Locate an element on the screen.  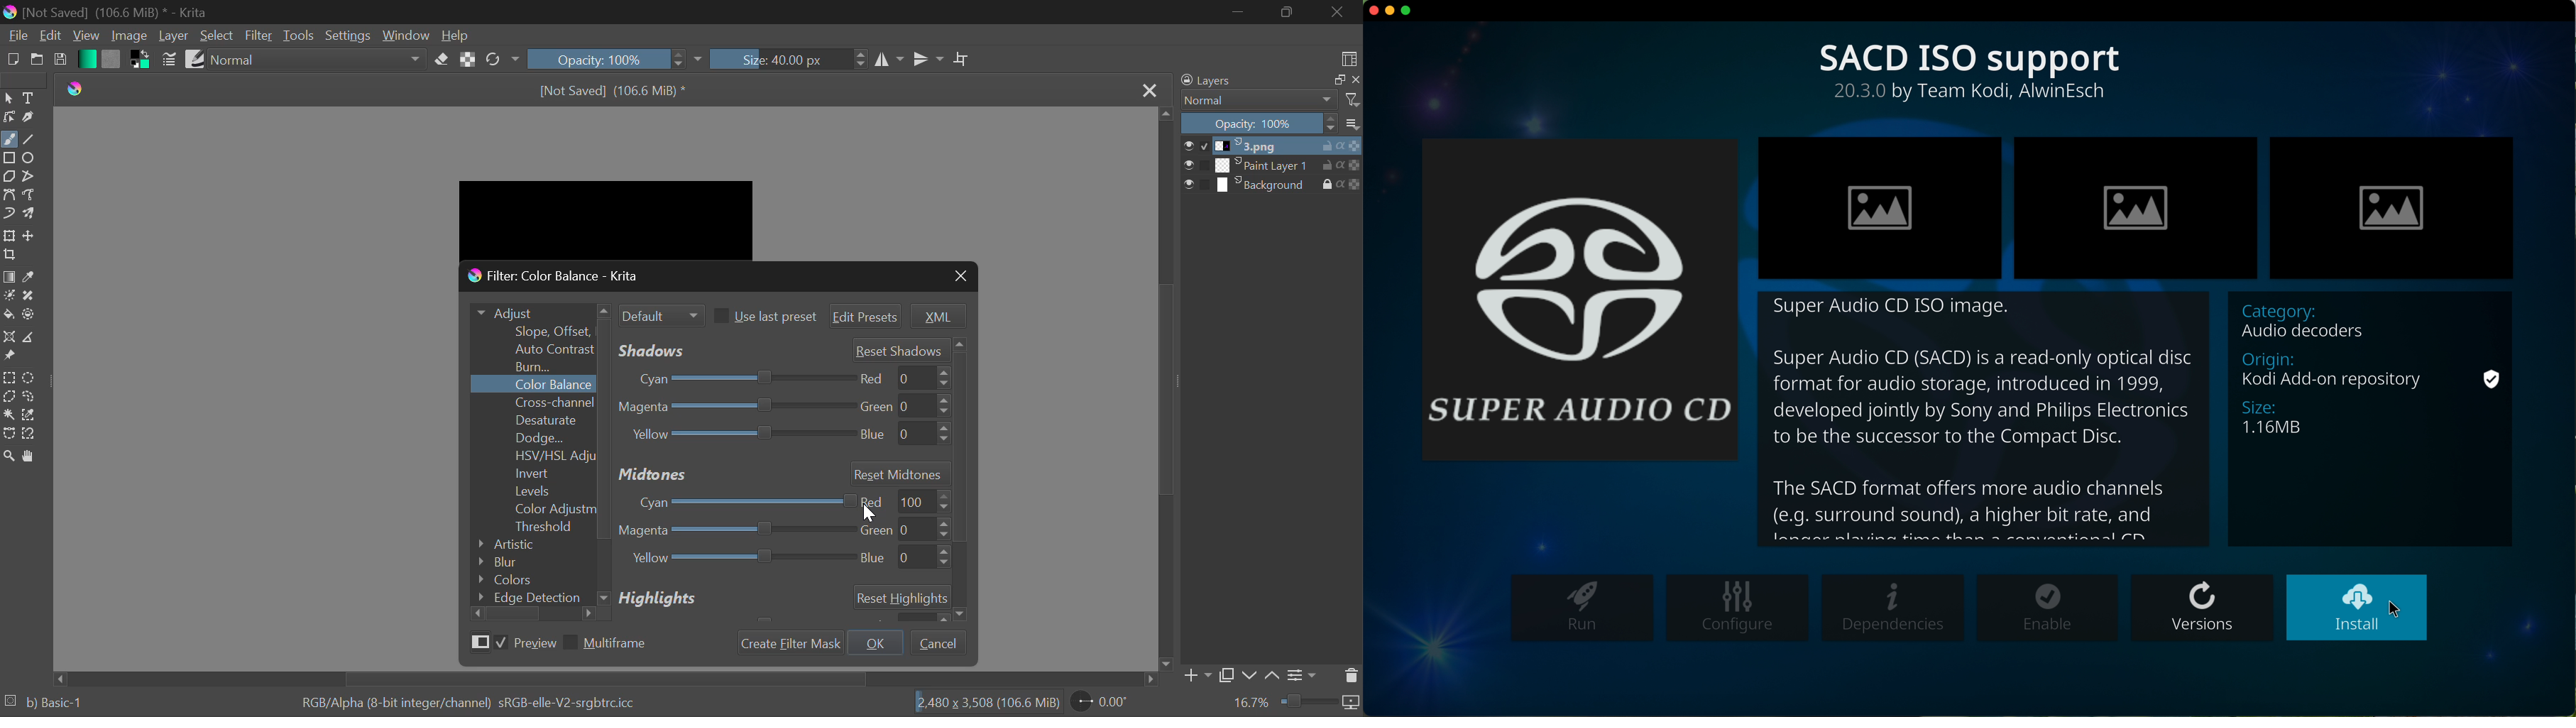
close program is located at coordinates (1372, 11).